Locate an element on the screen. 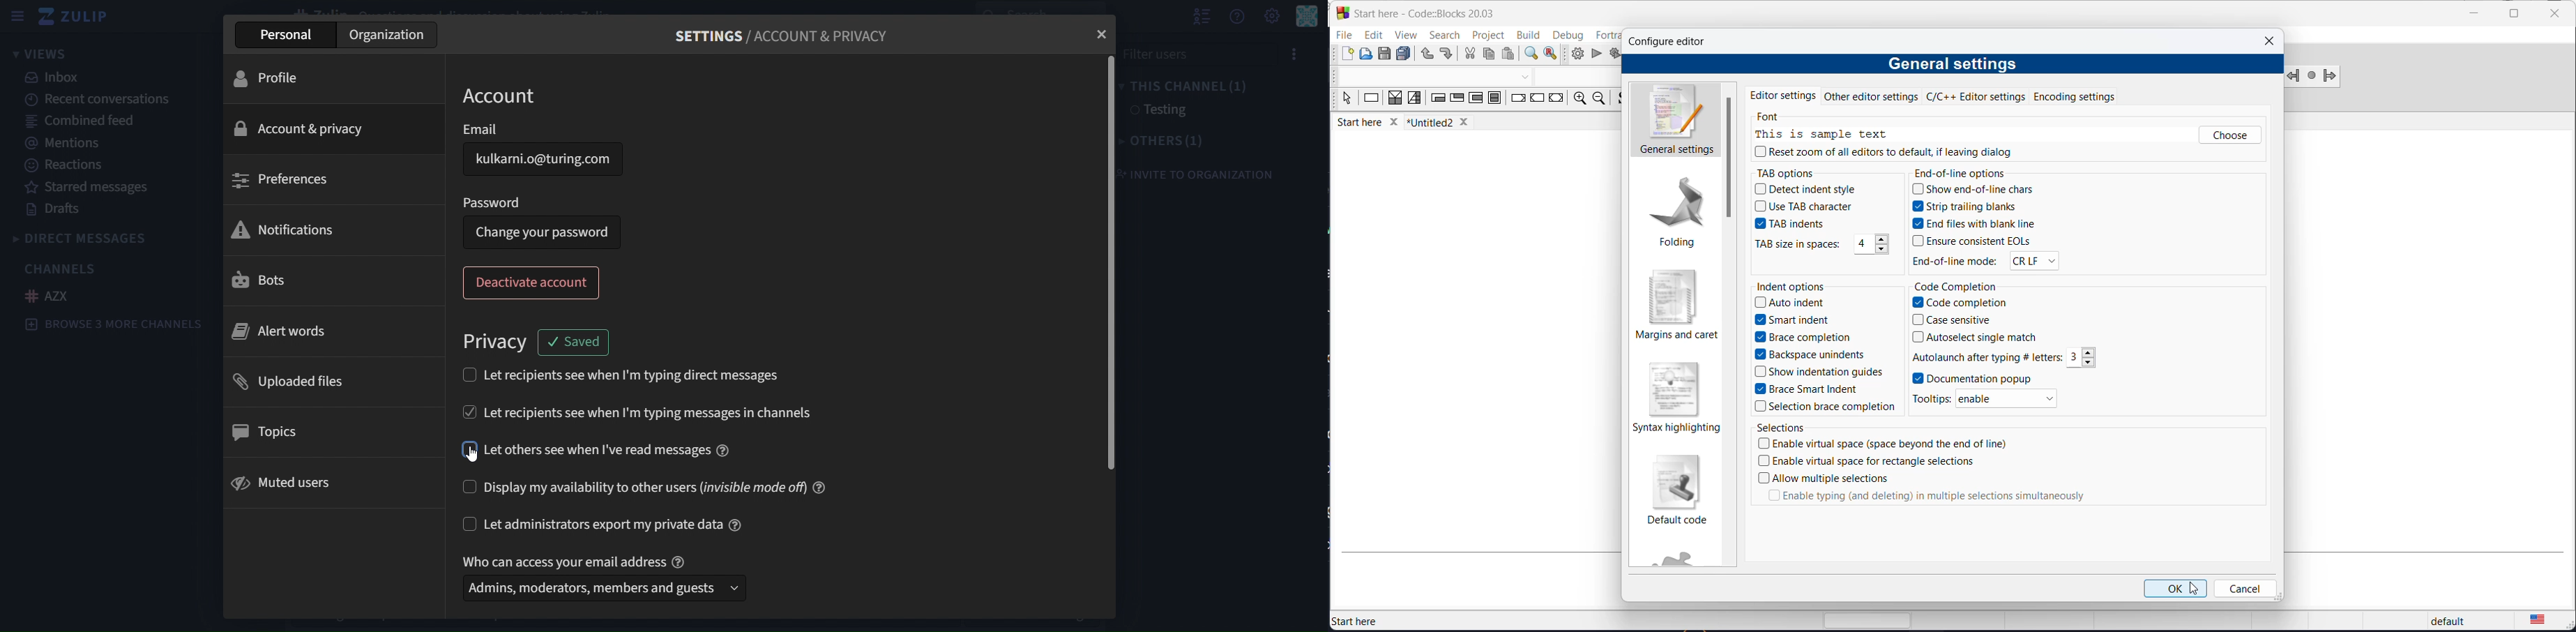 The image size is (2576, 644). views is located at coordinates (42, 54).